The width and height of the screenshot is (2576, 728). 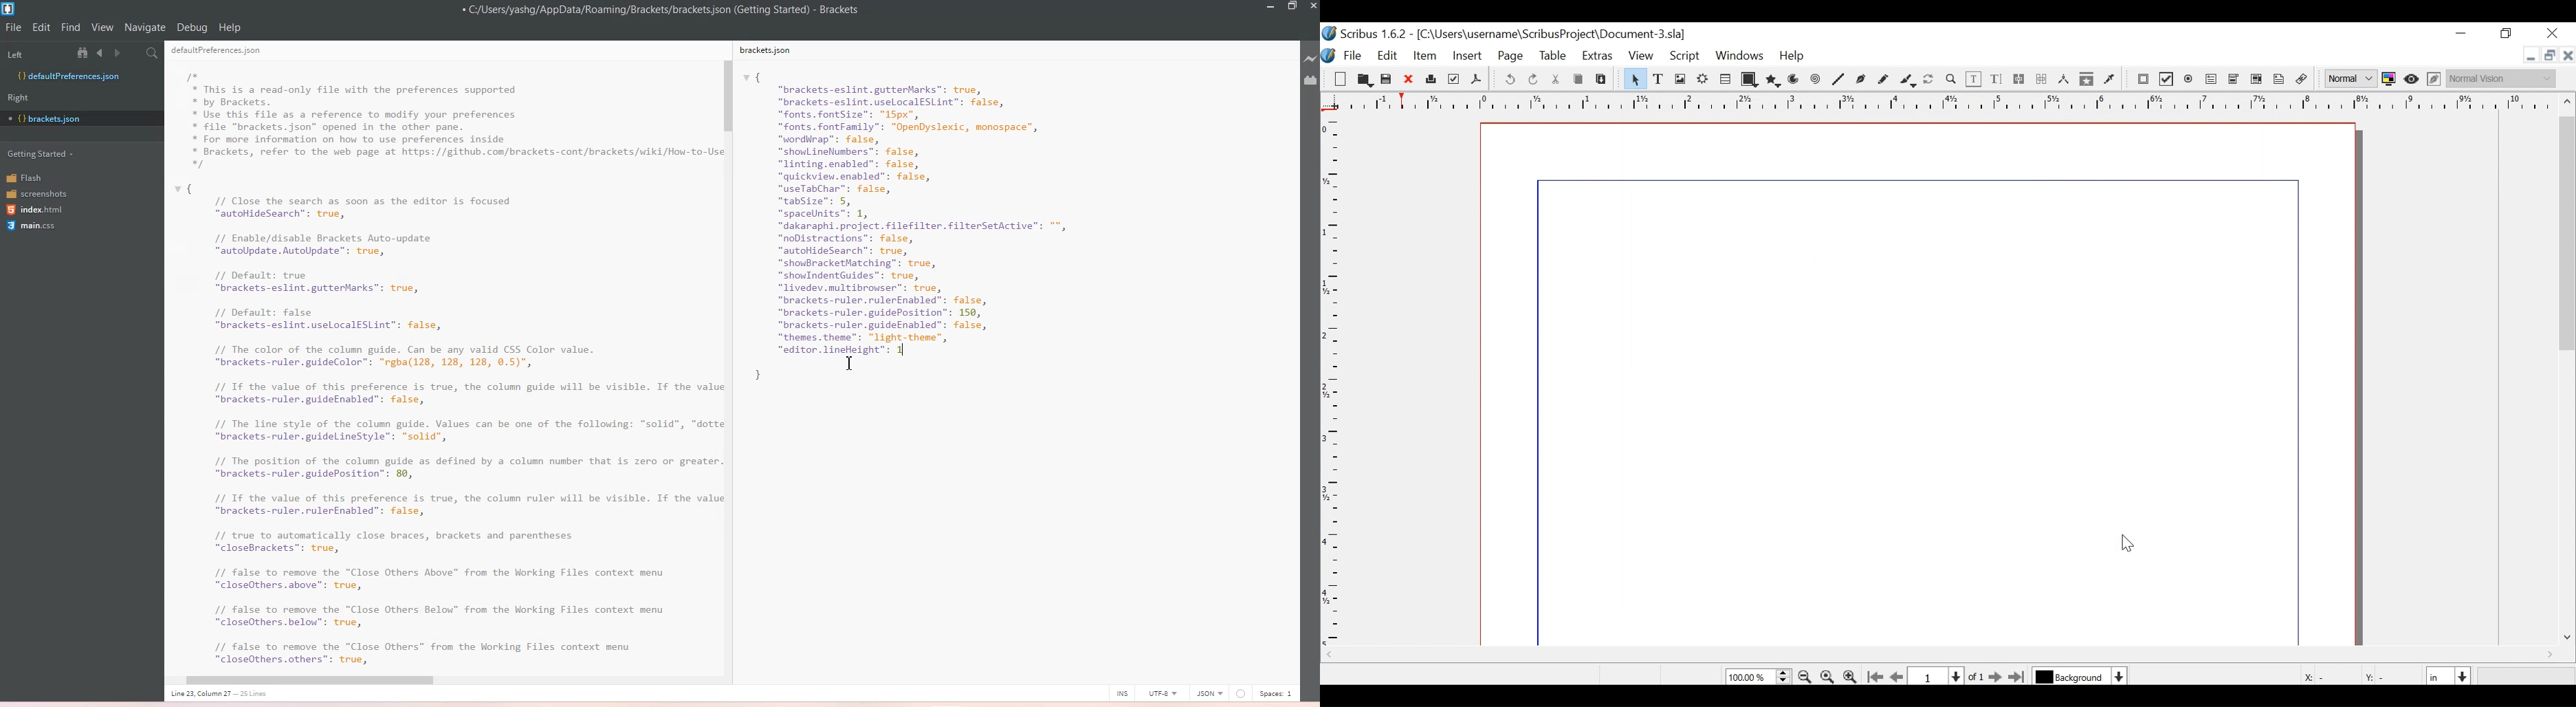 What do you see at coordinates (1739, 58) in the screenshot?
I see `Windows` at bounding box center [1739, 58].